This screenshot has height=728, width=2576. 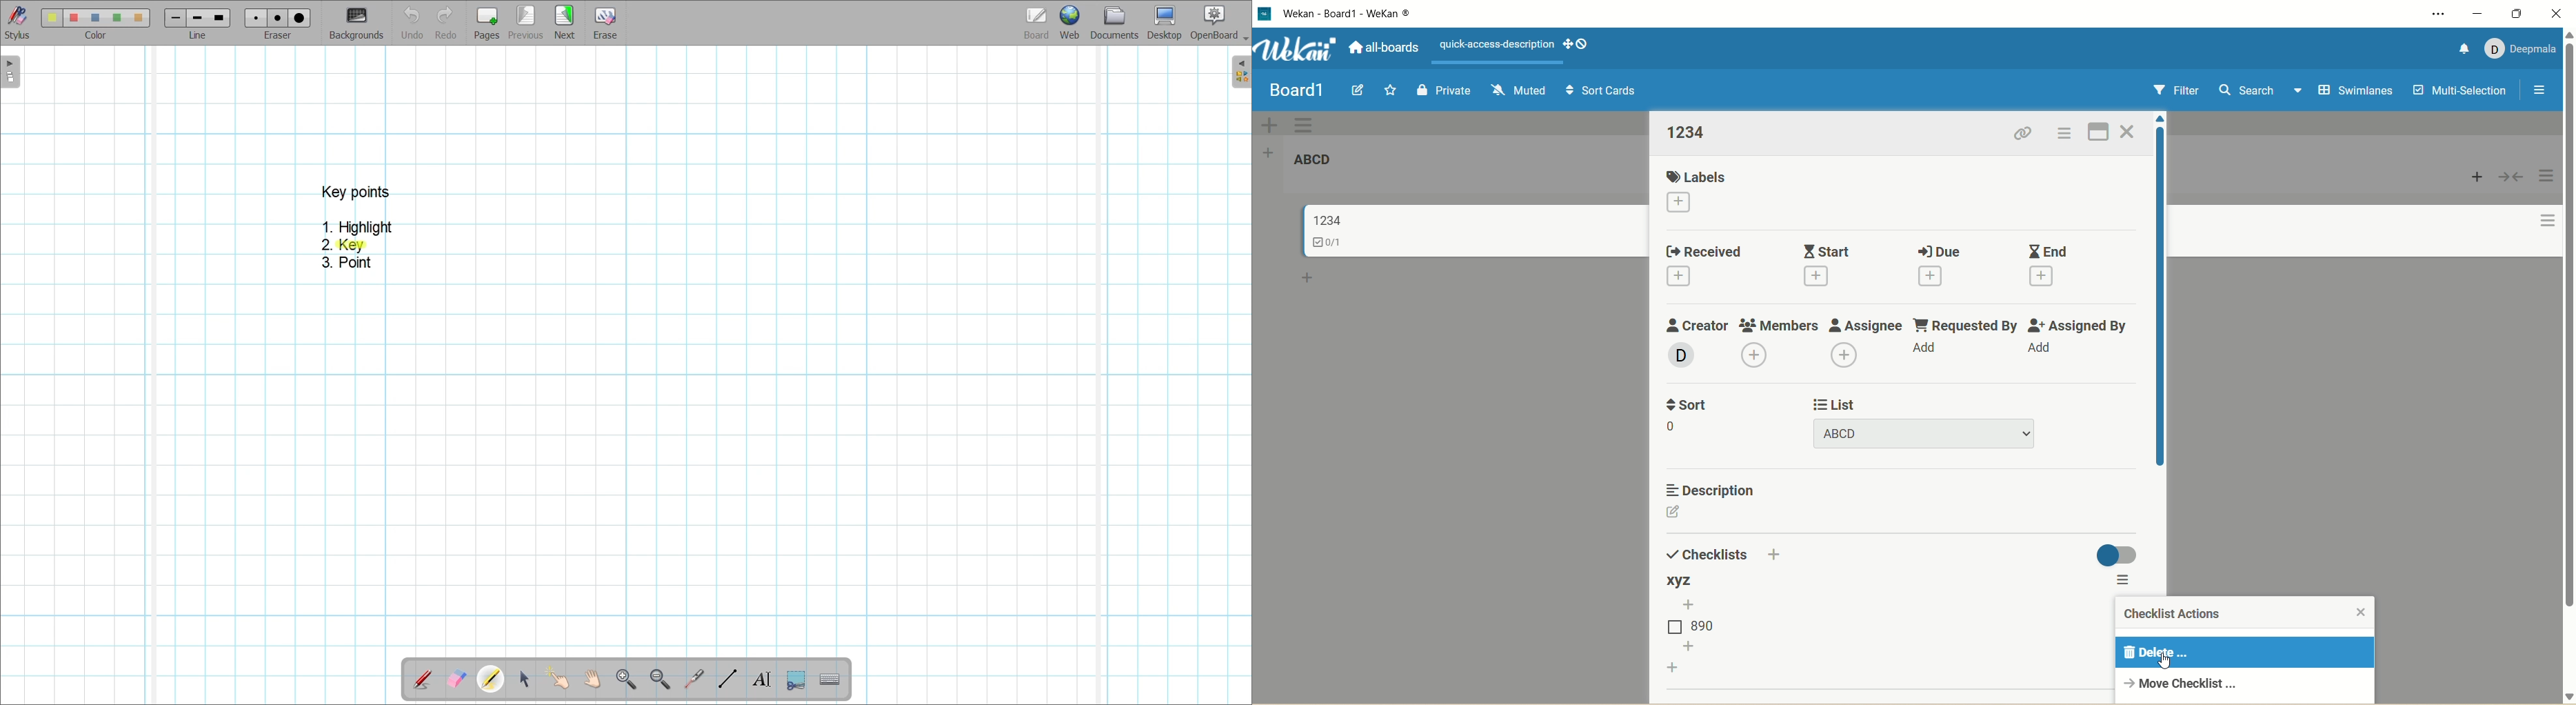 I want to click on more options, so click(x=2129, y=582).